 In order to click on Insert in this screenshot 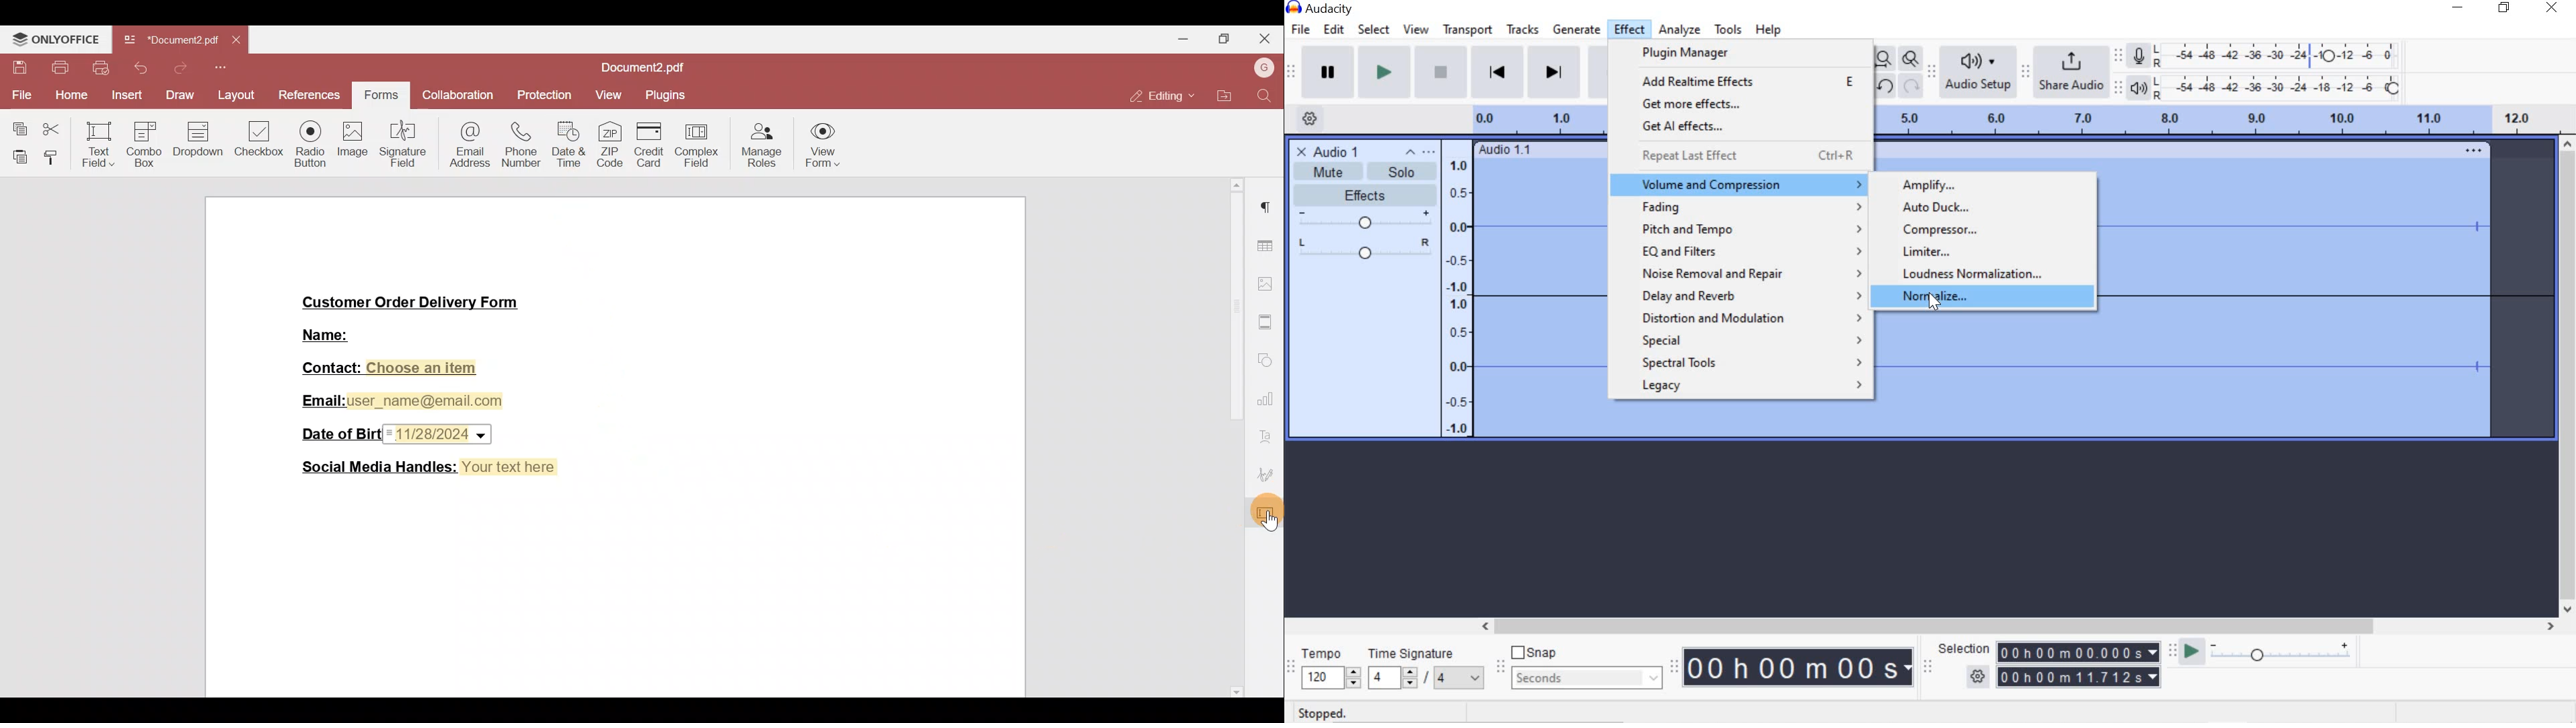, I will do `click(126, 95)`.